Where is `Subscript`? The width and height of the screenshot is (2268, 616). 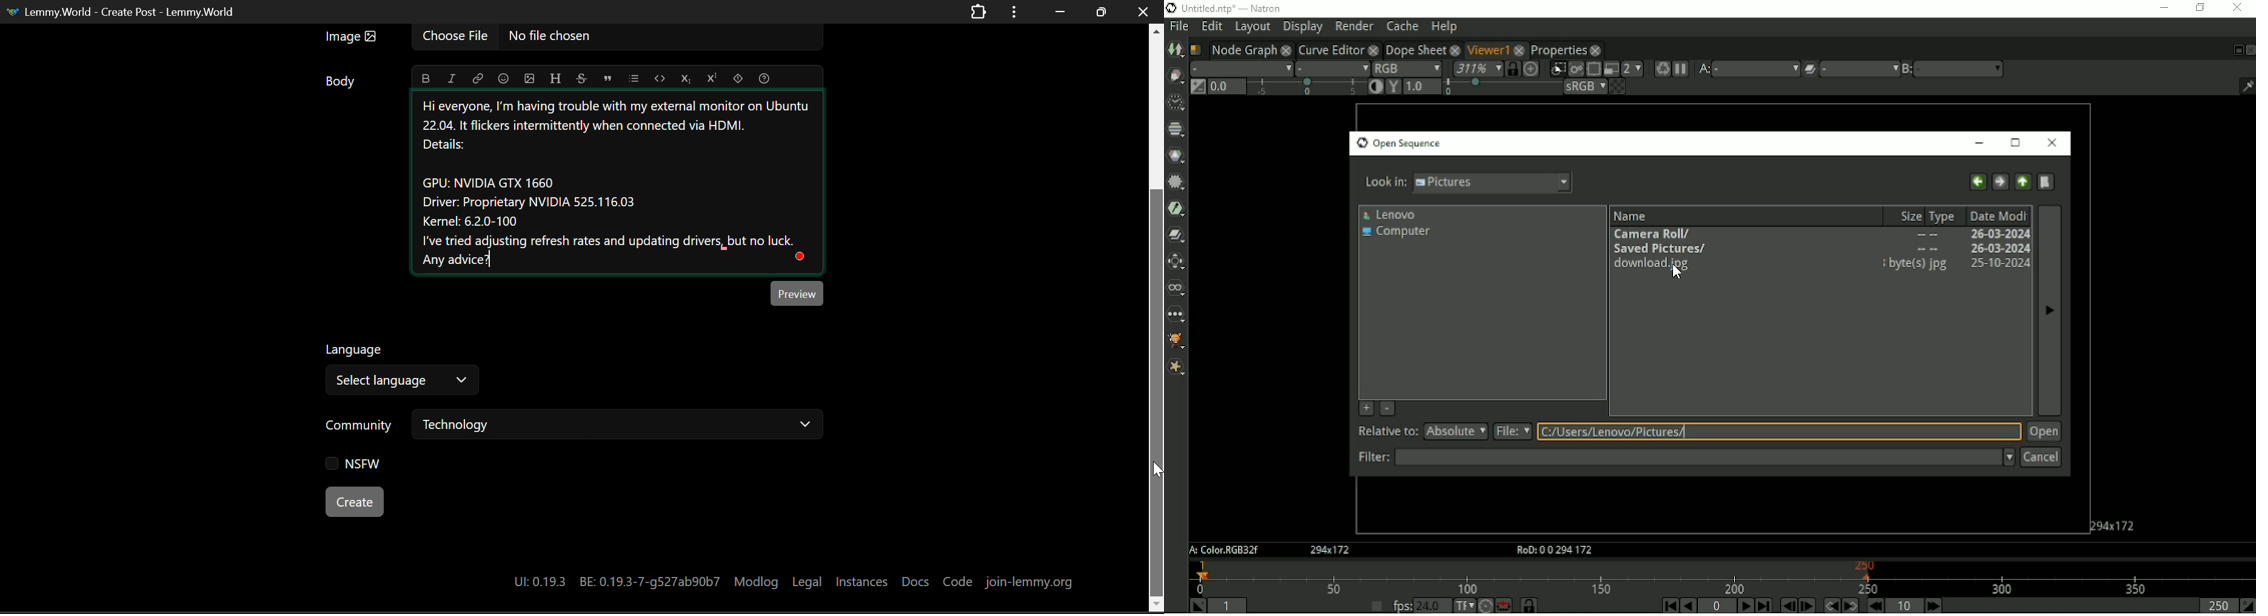
Subscript is located at coordinates (686, 76).